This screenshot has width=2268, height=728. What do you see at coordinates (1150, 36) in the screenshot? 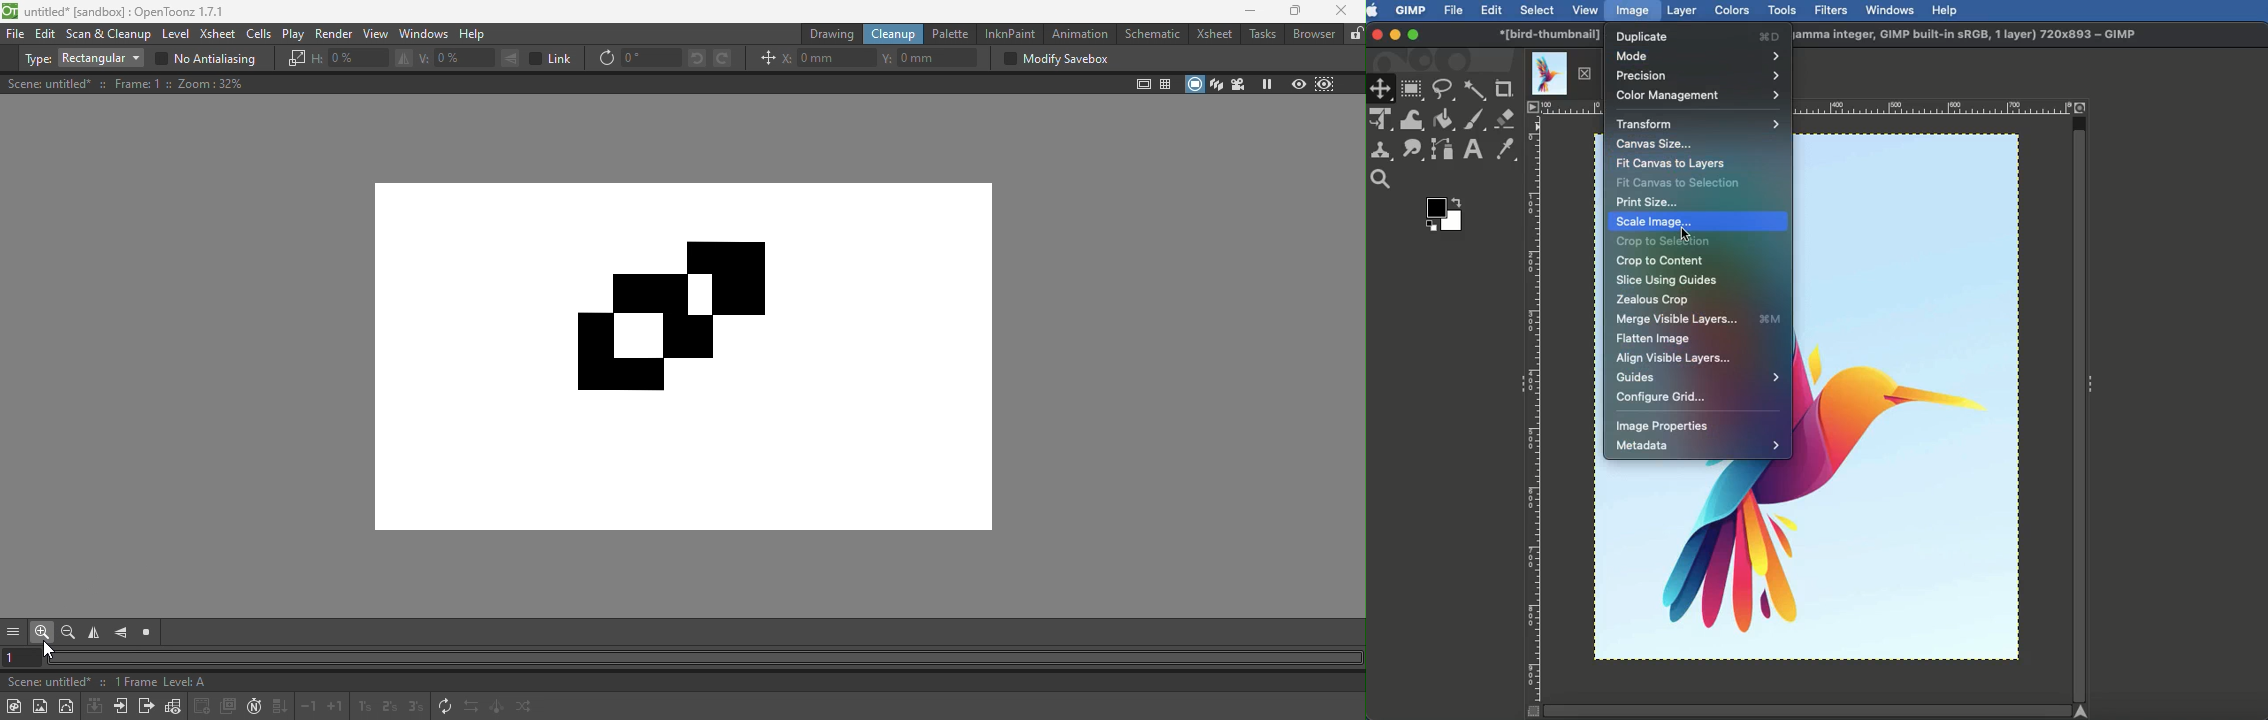
I see `Schematic` at bounding box center [1150, 36].